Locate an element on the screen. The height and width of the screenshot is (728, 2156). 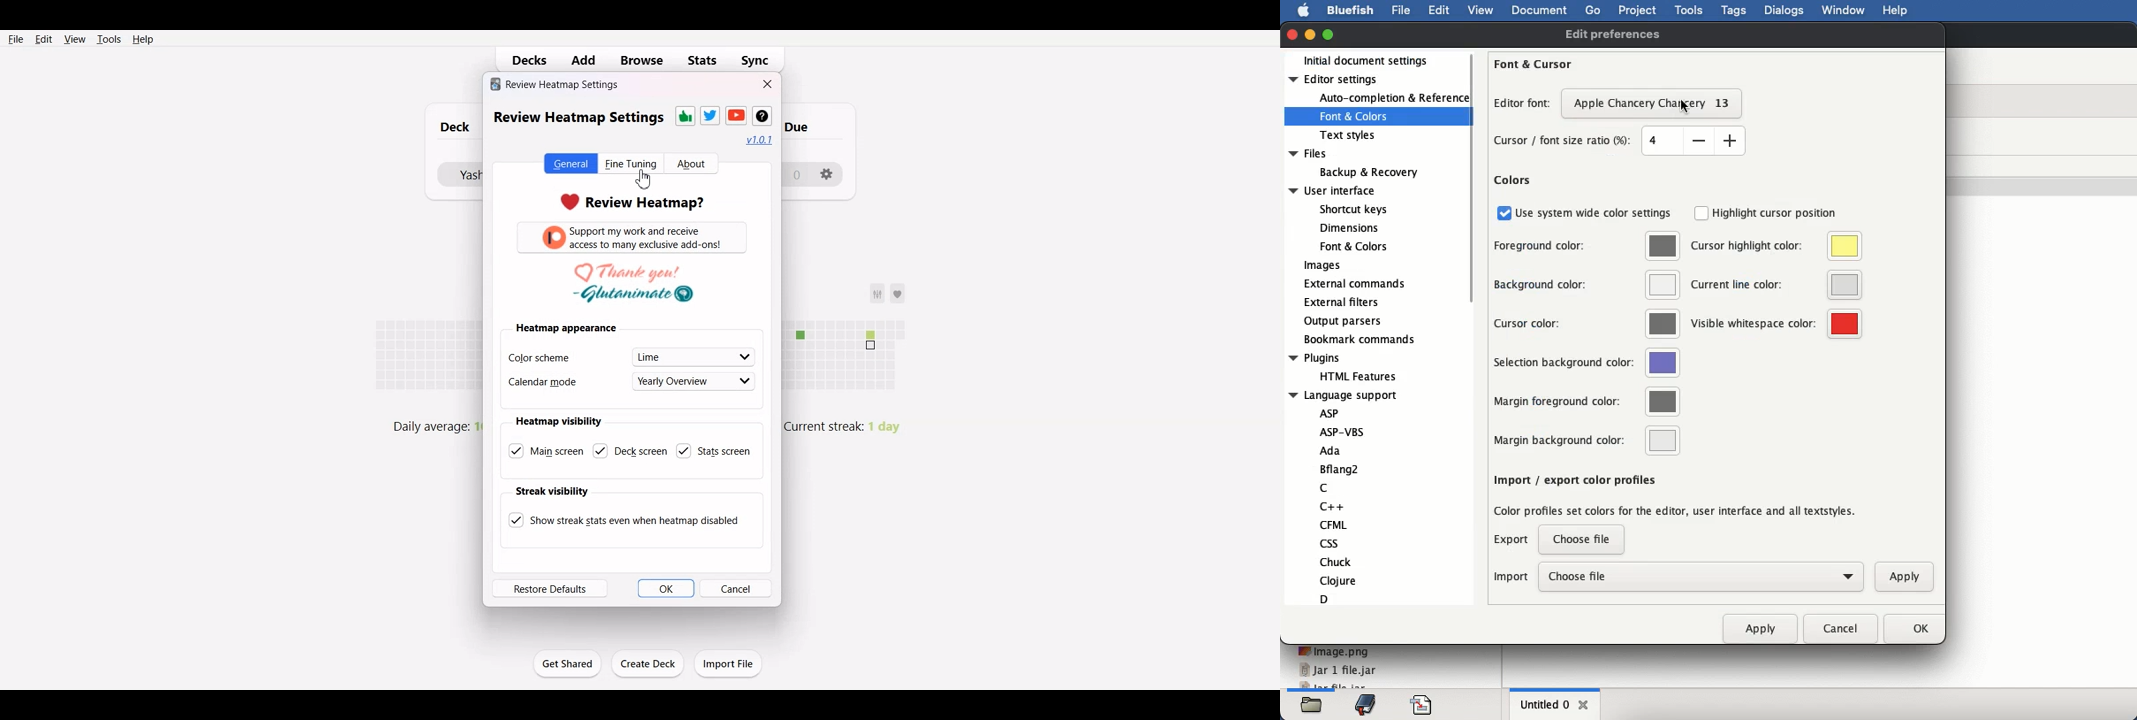
insert spaces instead of tabs is located at coordinates (1584, 479).